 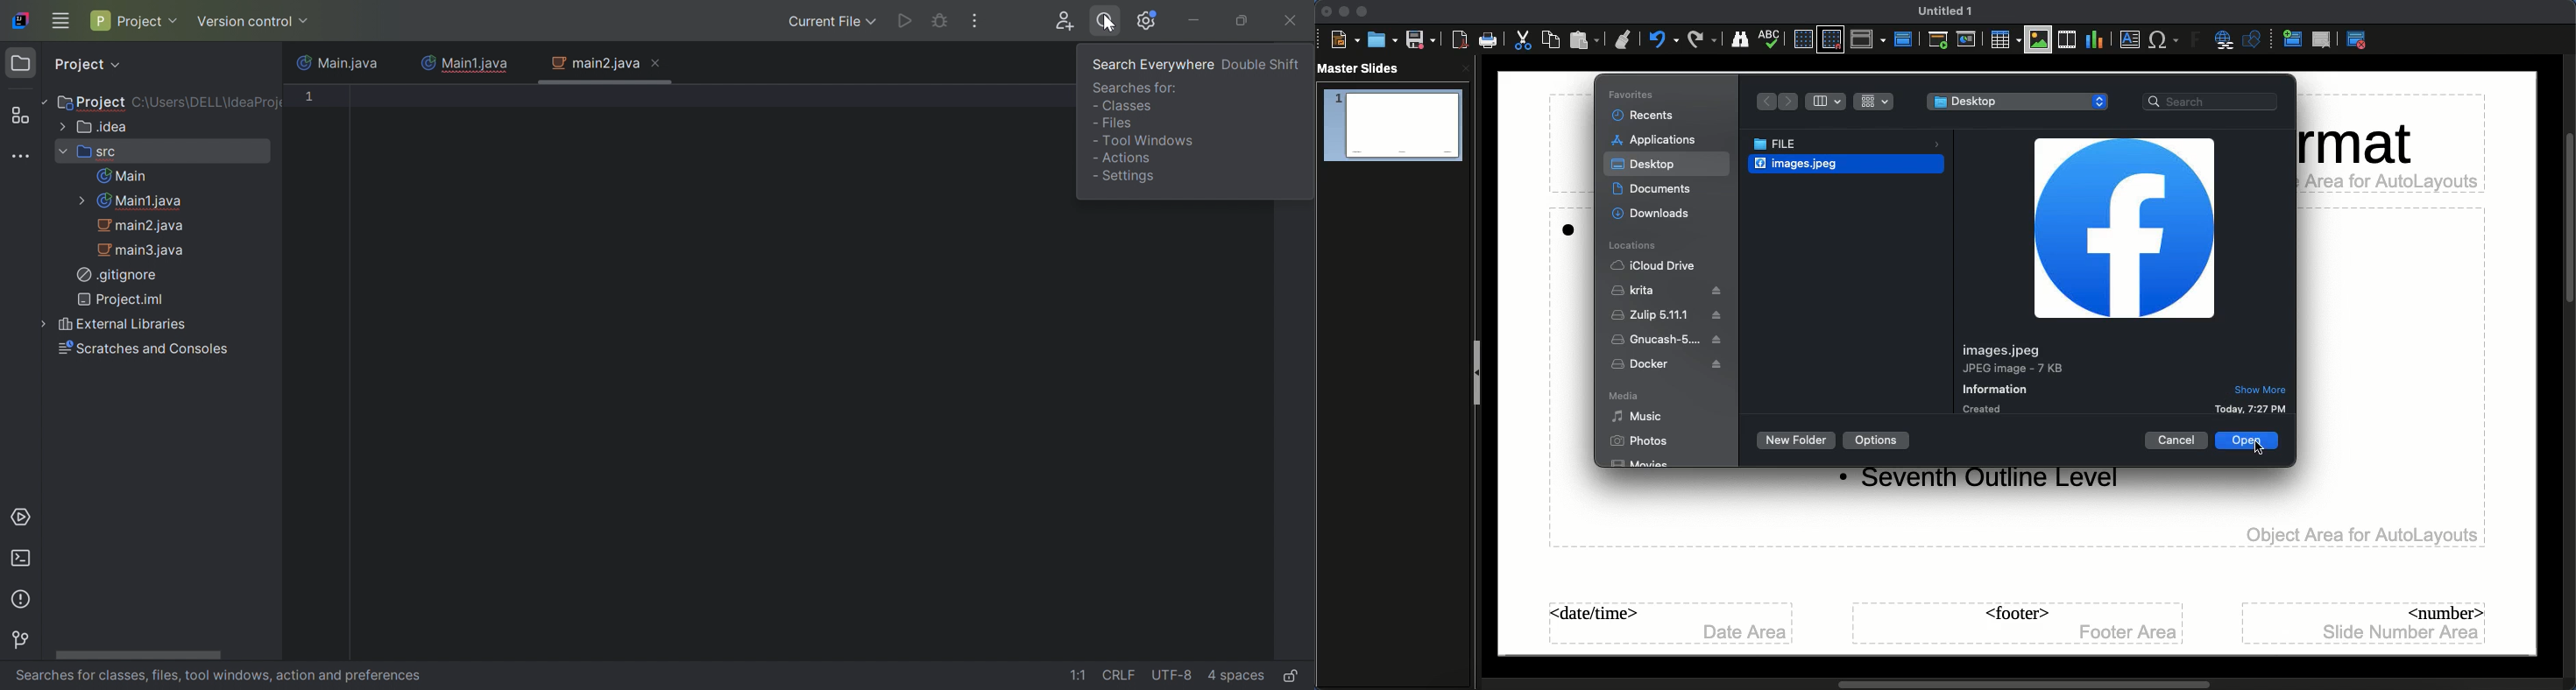 What do you see at coordinates (1122, 158) in the screenshot?
I see `- Actions` at bounding box center [1122, 158].